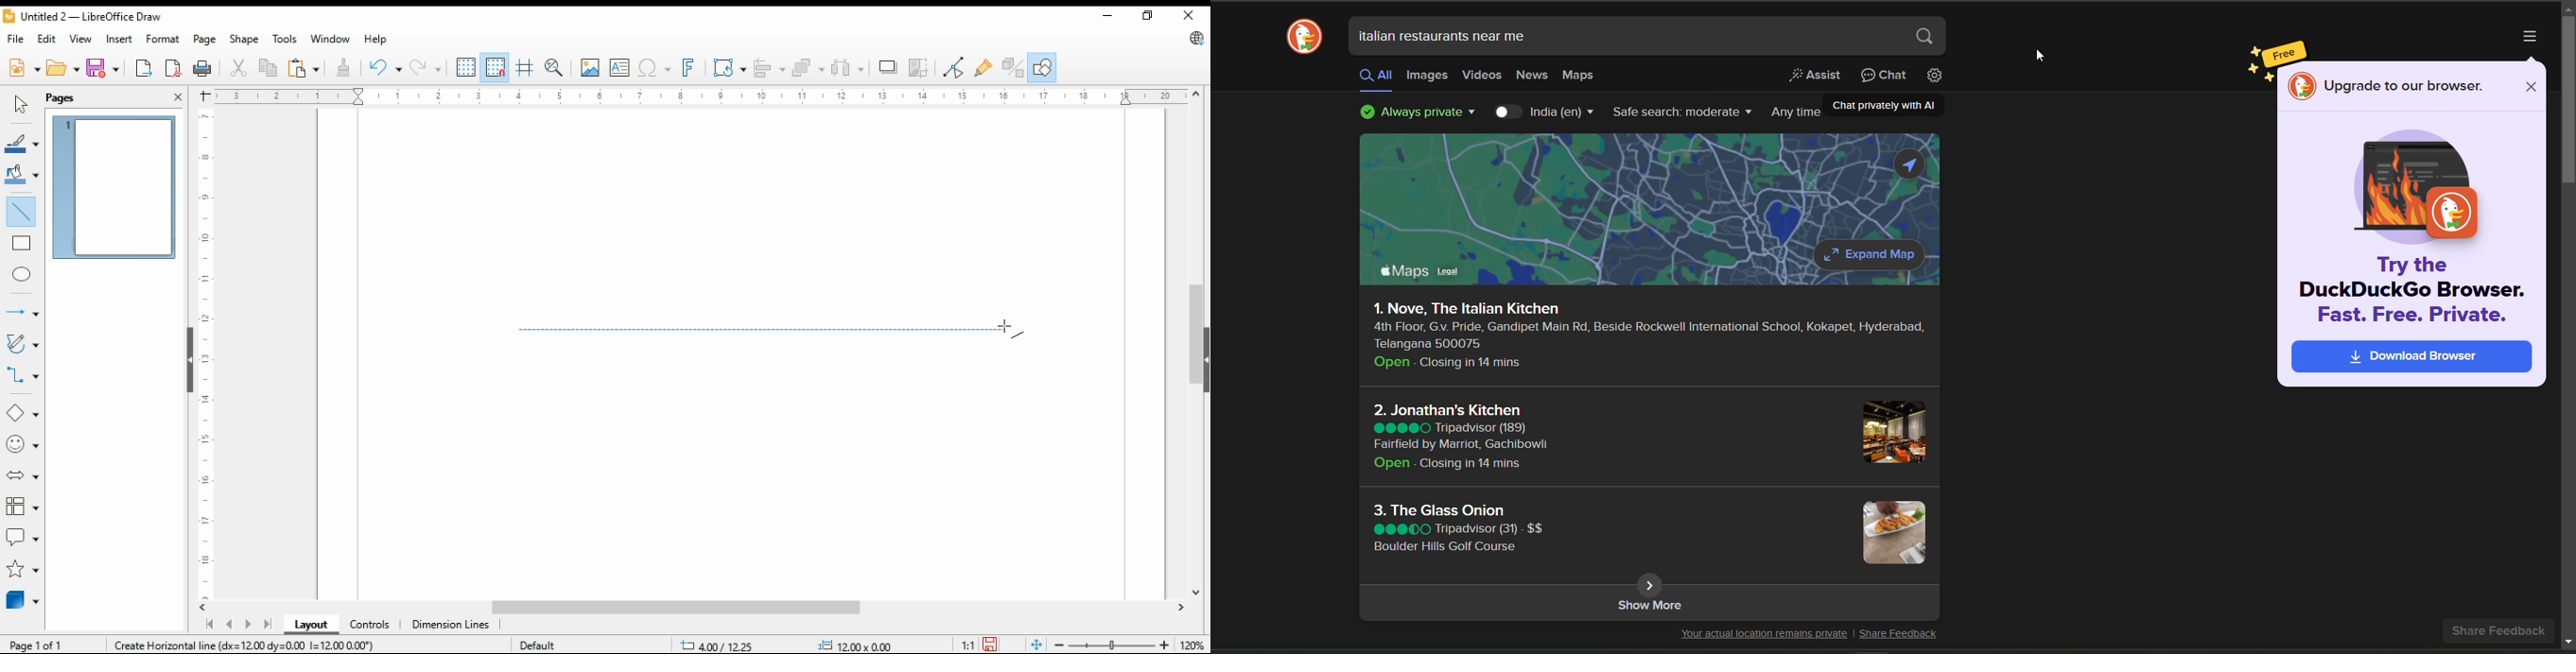 The image size is (2576, 672). Describe the element at coordinates (329, 39) in the screenshot. I see `window` at that location.